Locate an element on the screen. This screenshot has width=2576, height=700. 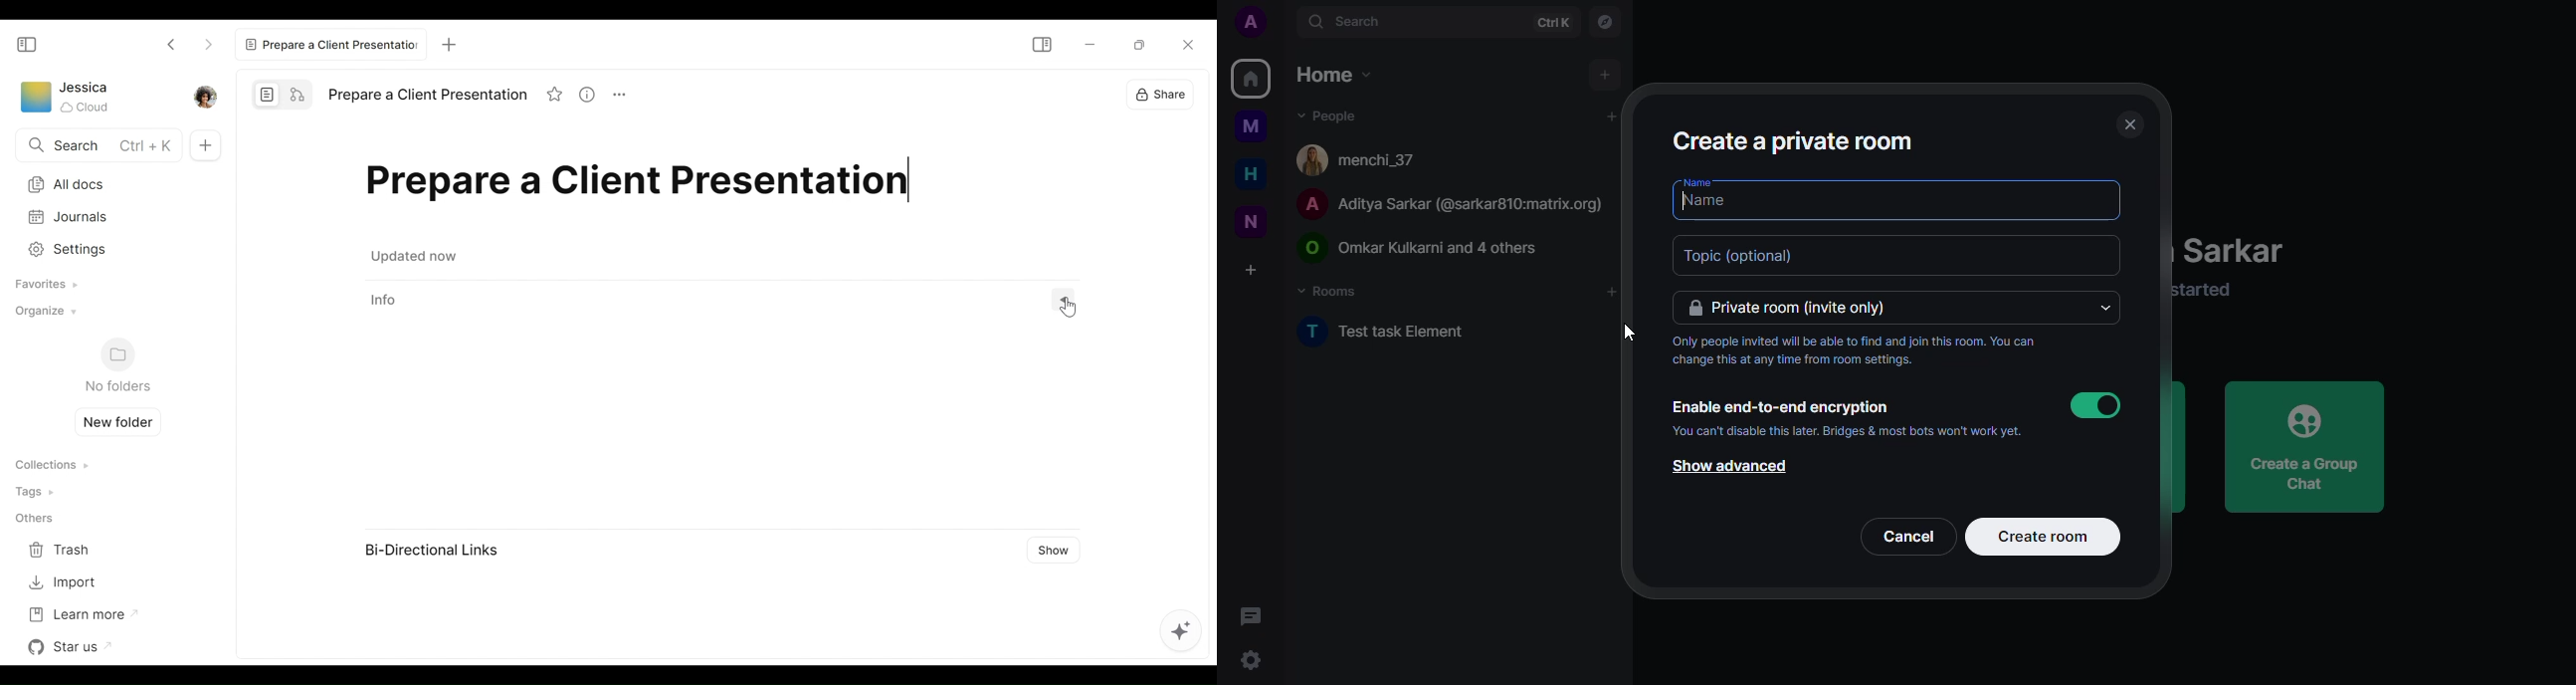
home is located at coordinates (1333, 75).